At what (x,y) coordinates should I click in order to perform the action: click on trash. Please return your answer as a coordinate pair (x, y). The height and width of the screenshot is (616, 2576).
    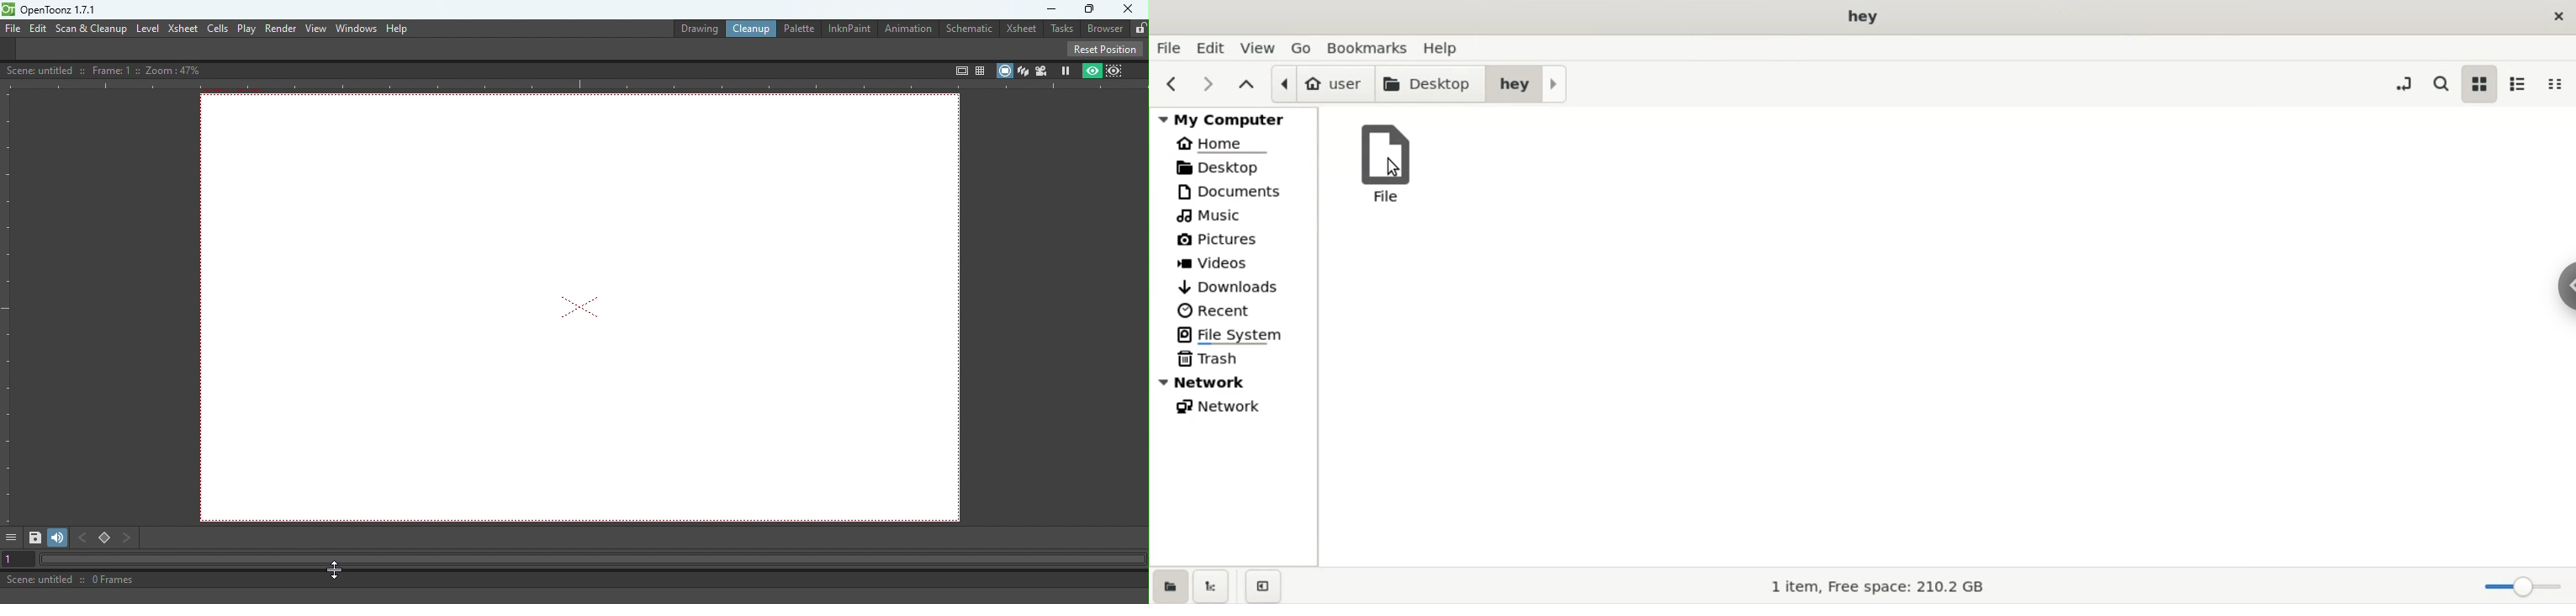
    Looking at the image, I should click on (1234, 359).